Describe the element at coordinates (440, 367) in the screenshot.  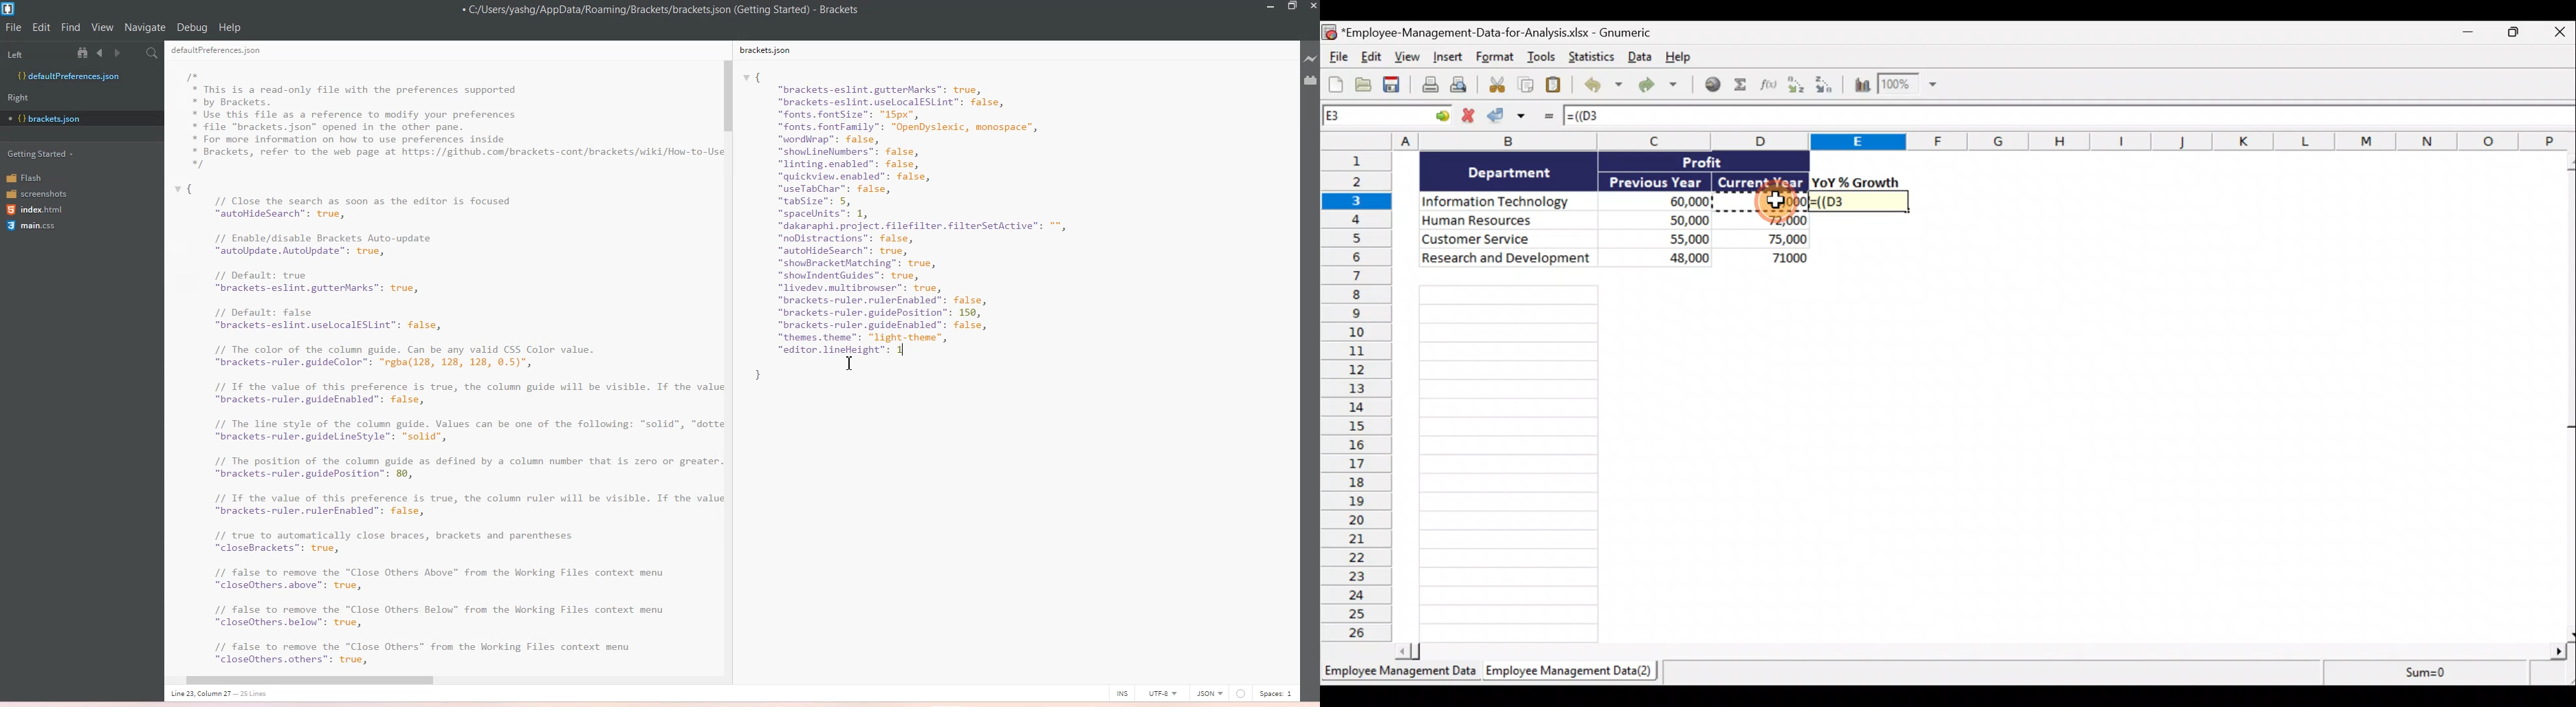
I see `defaultPreferences.json

I”

* This is a read-only file with the preferences supported

* by Brackets.

* Use this file as a reference to modify your preferences

* file "brackets.json" opened in the other pane.

* For more information on how to use preferences inside

* Brackets, refer to the web page at https://github.com/brackets-cont/brackets/wiki/How-to-Us

*

vi

// Close the search as soon as the editor is focused
“autoHideSearch”: true,
// Enable/disable Brackets Auto-update
“autoUpdate. AutoUpdate”: true,
// Default: true
“brackets-eslint.gutterMarks”: true,
// Default: false
“brackets-eslint.uselocalESLint": false,
// The color of the column guide. Can be any valid CSS Color value.
“brackets-ruler.guideColor”: "rgba(128, 128, 128, 0.5)",
// Tf the value of this preference is true, the column guide will be visible. Tf the val.
“brackets-ruler.guideEnabled”: false,
// The line style of the column guide. Values can be one of the following: "solid", "dott
“brackets-ruler.guidelineStyle": "solid",
// The position of the column guide as defined by a column number that is zero or greater
“brackets-ruler.guidePosition”: 80,
// Tf the value of this preference is true, the column ruler will be visible. Tf the val.
“brackets-ruler.rulerEnabled”: false,
// true to automatically close braces, brackets and parentheses
“closeBrackets”: true,
// false to remove the "Close Others Above” from the Working Files context menu
“closeOthers.above”: true,
// false to remove the "Close Others Below” from the Working Files context menu
“closeOthers.below": true,
// false to remove the "Close Others” from the Working Files context menu
“closeOthers.others”: true,` at that location.